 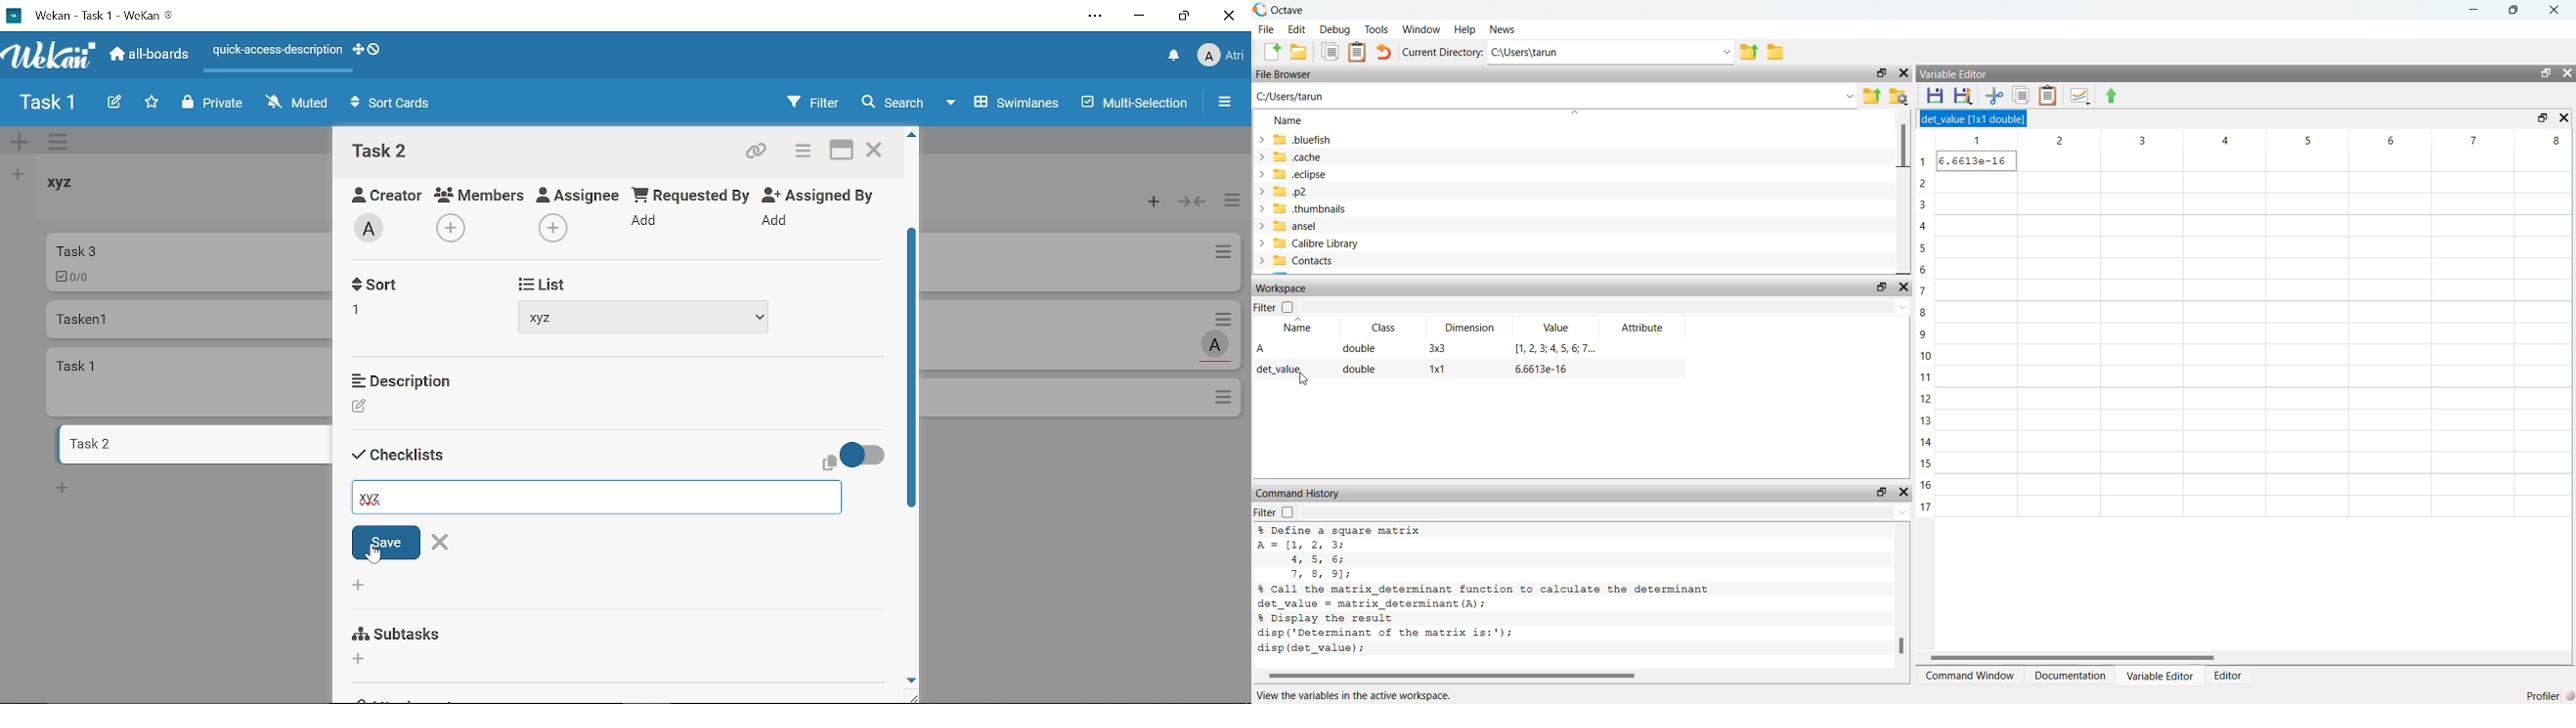 What do you see at coordinates (914, 681) in the screenshot?
I see `move  down` at bounding box center [914, 681].